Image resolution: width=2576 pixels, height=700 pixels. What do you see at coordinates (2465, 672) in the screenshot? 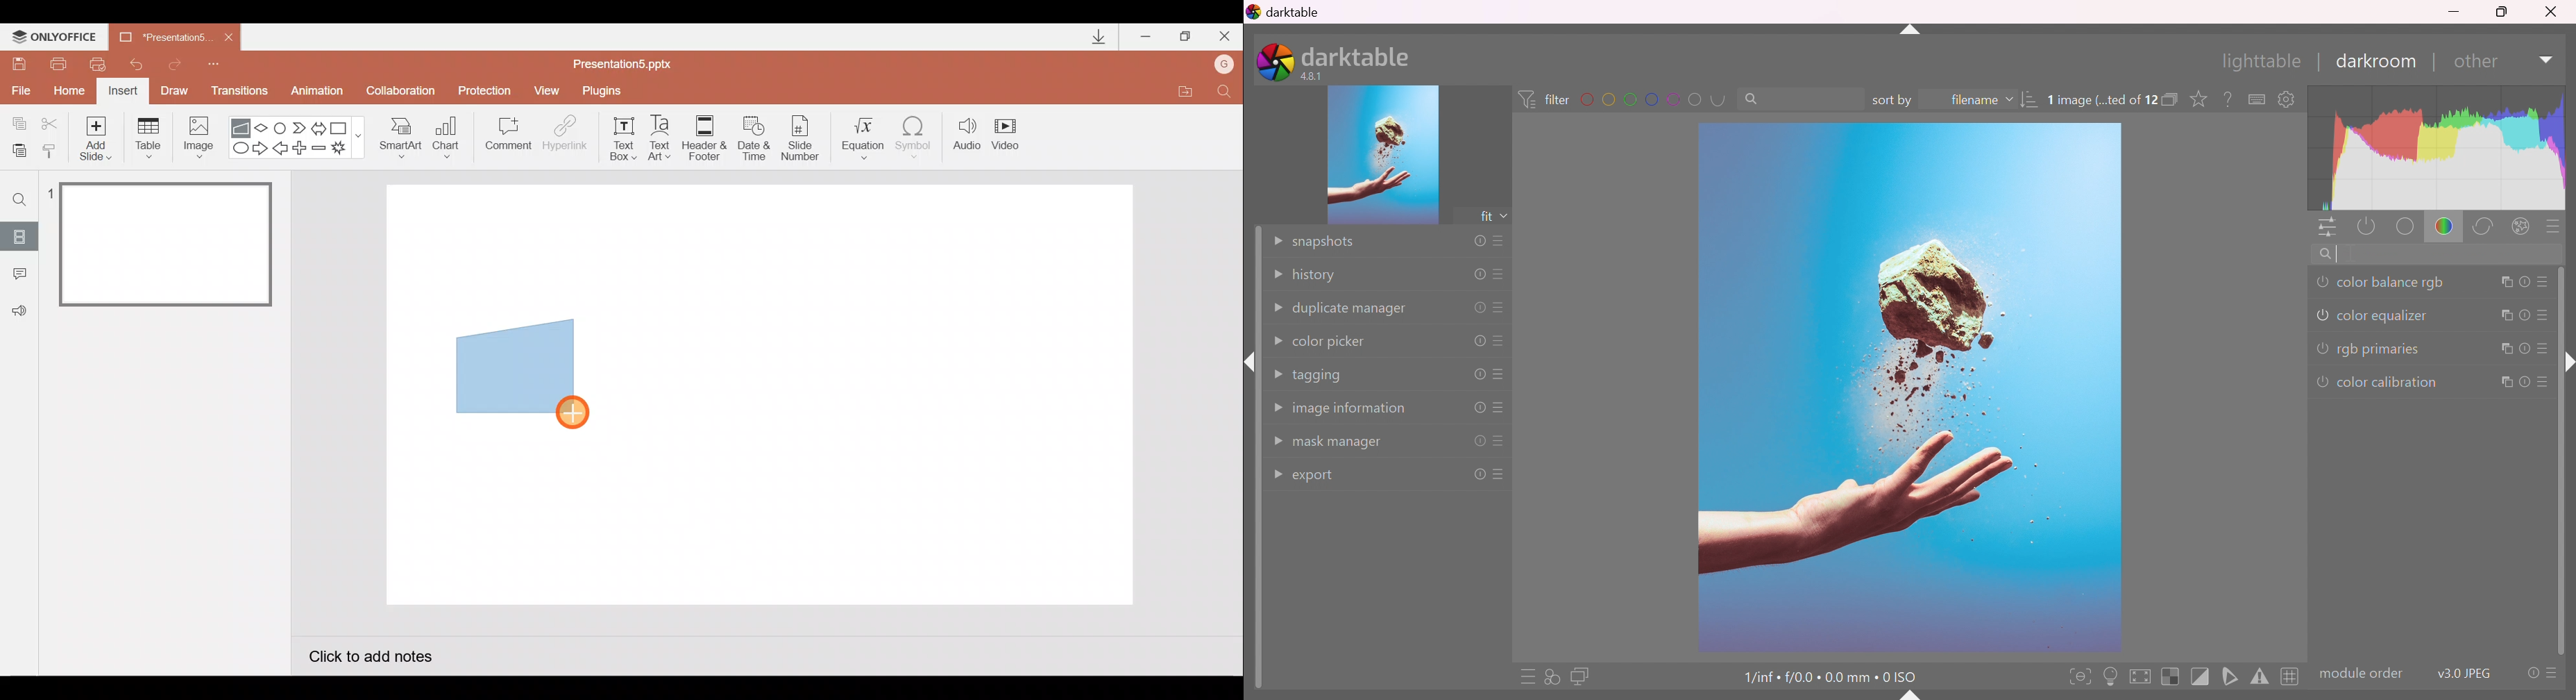
I see `v3.0 JPEG` at bounding box center [2465, 672].